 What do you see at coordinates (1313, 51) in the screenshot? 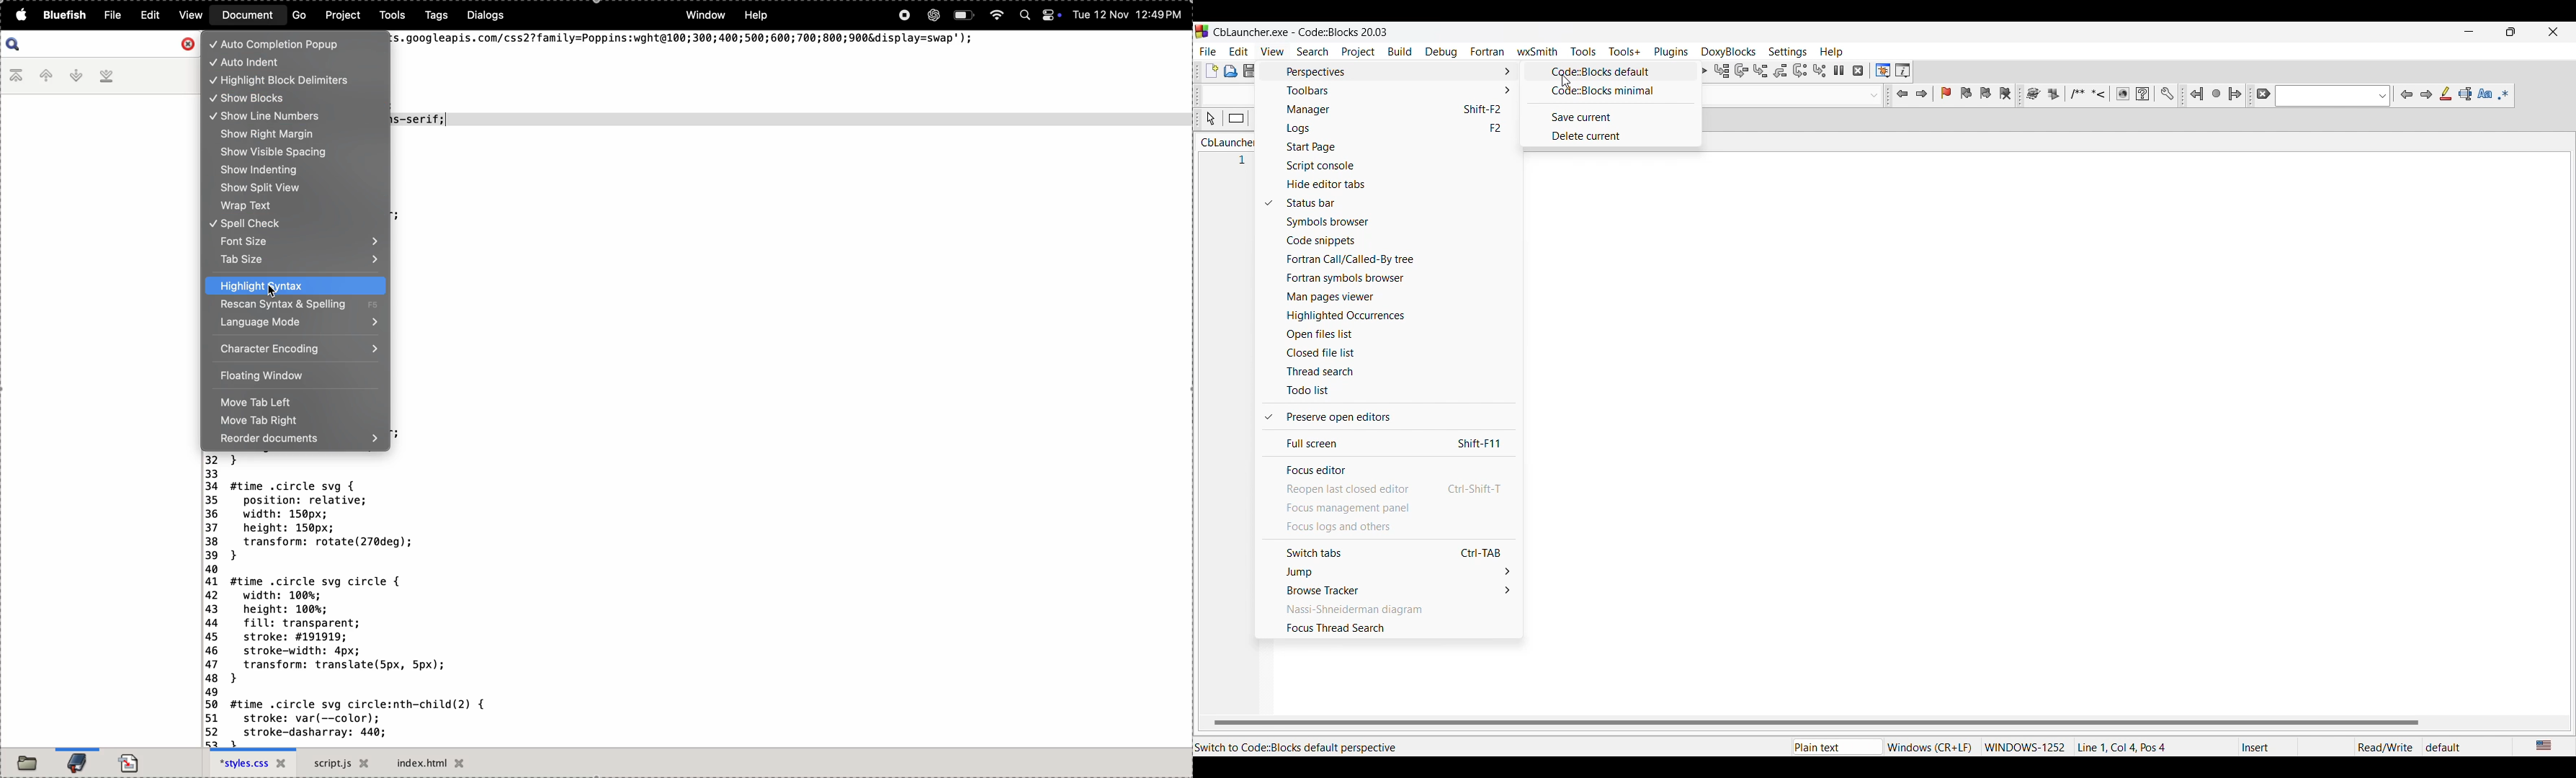
I see `Search menu` at bounding box center [1313, 51].